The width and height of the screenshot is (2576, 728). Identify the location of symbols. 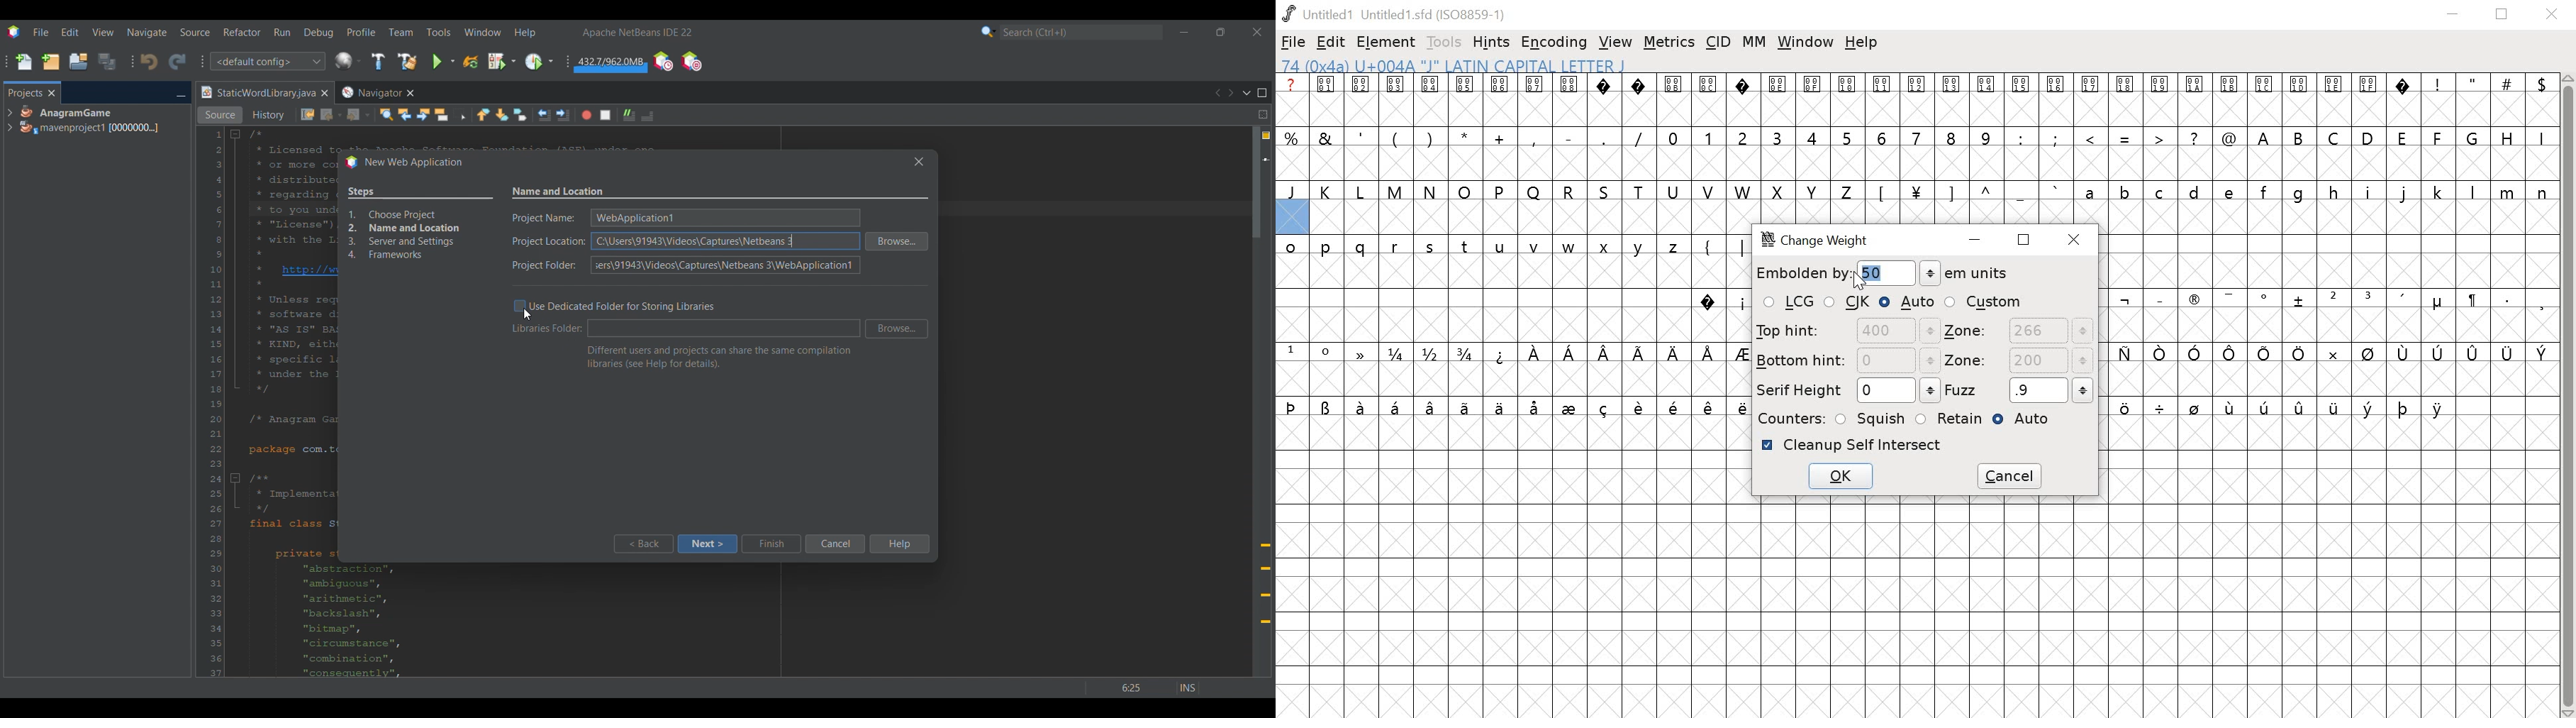
(2327, 354).